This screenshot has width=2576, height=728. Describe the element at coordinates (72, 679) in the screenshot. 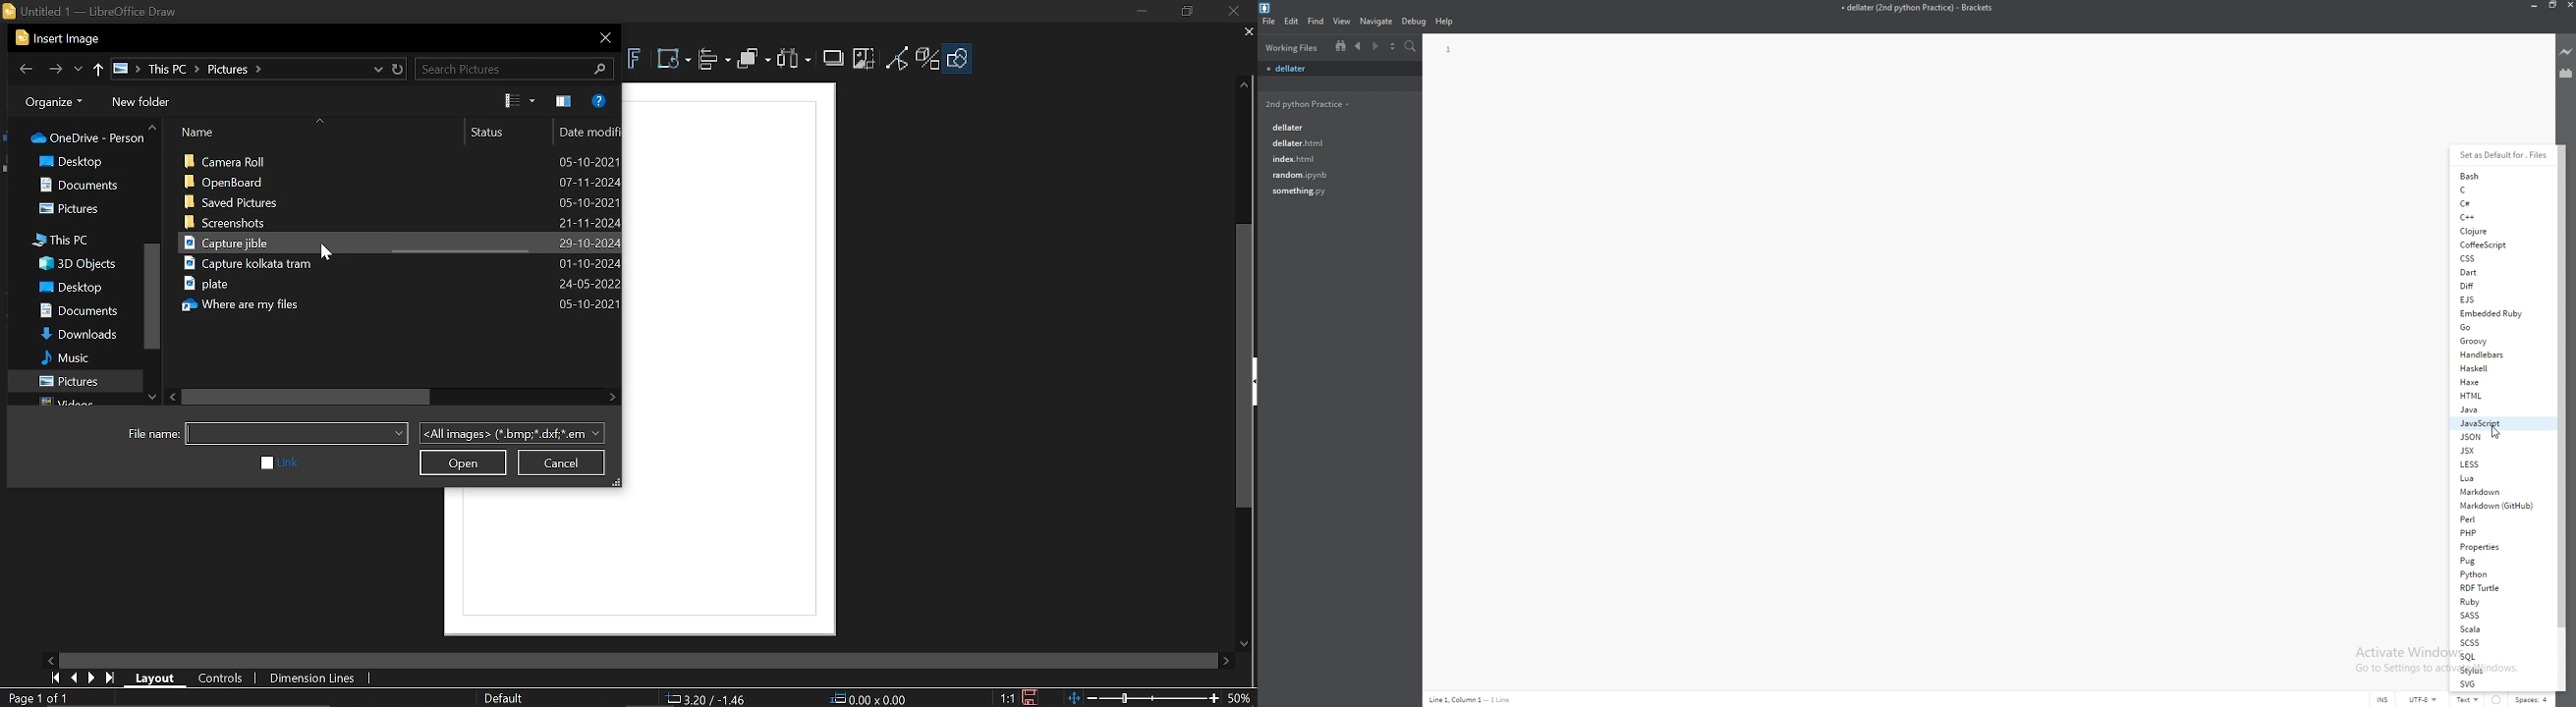

I see `Previous page` at that location.